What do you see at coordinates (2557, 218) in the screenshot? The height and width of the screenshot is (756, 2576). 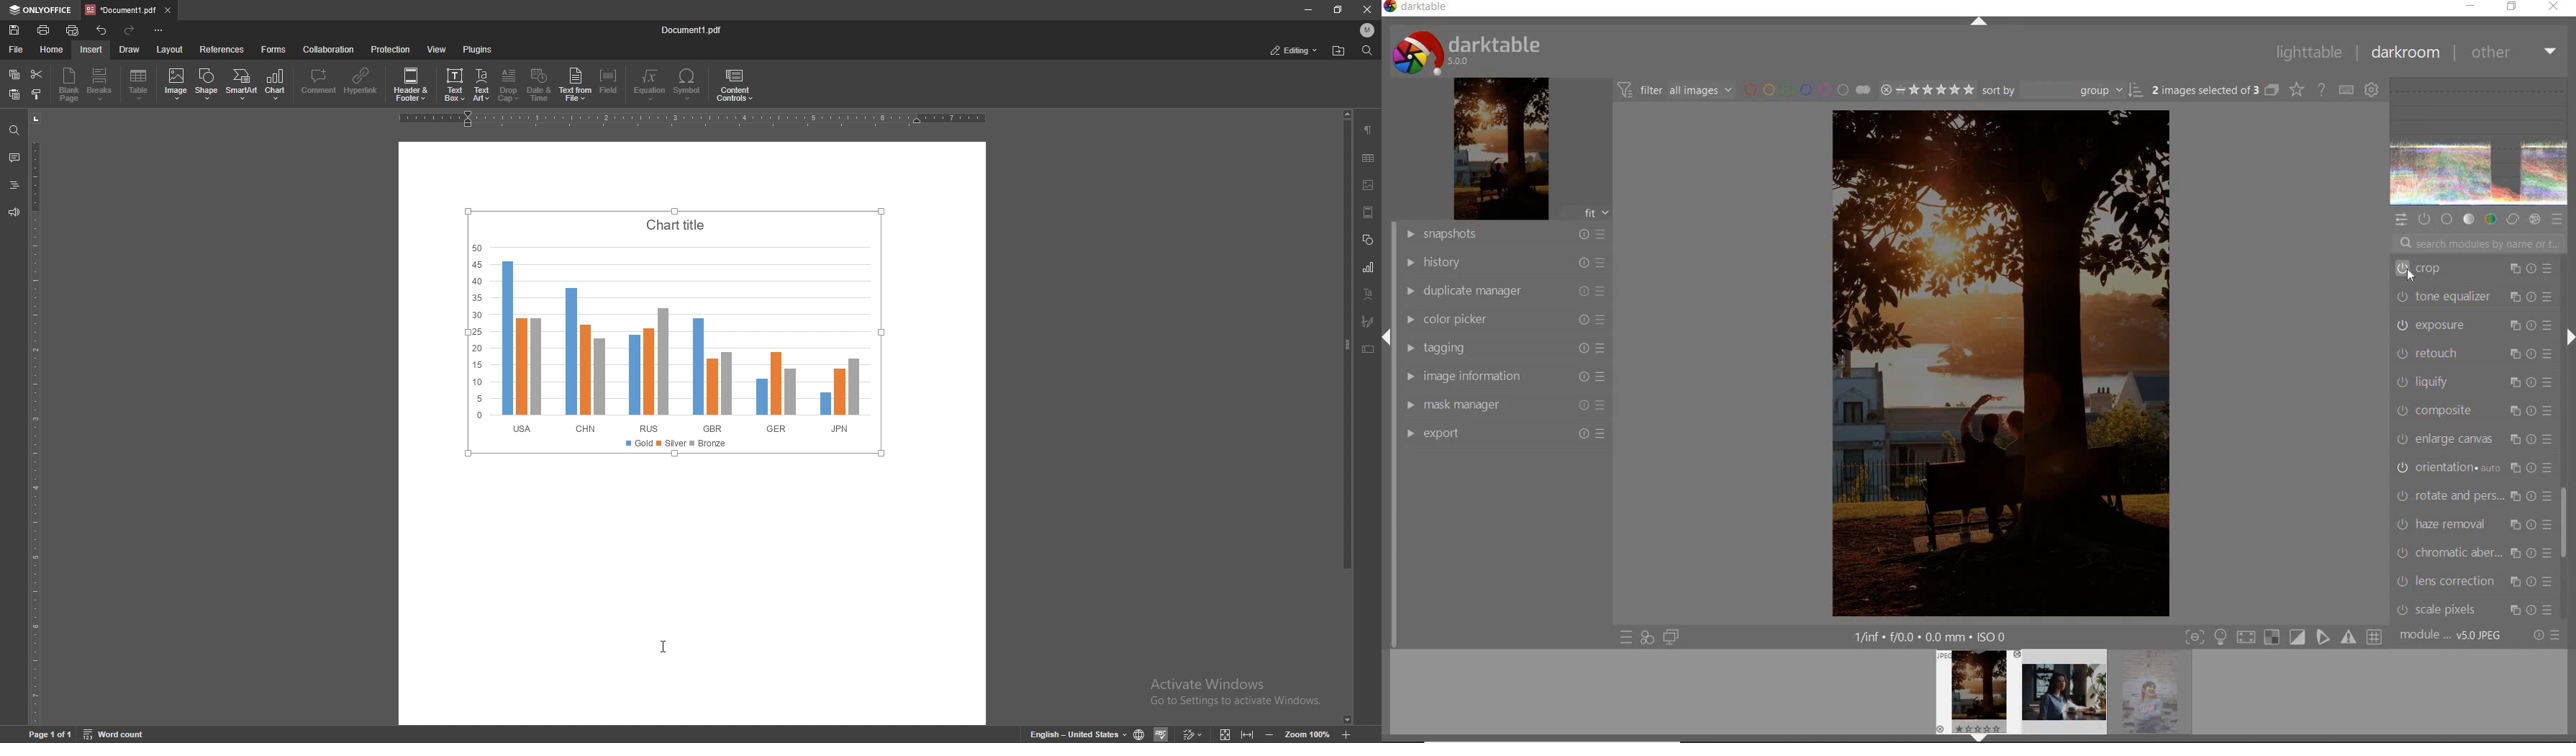 I see `preset ` at bounding box center [2557, 218].